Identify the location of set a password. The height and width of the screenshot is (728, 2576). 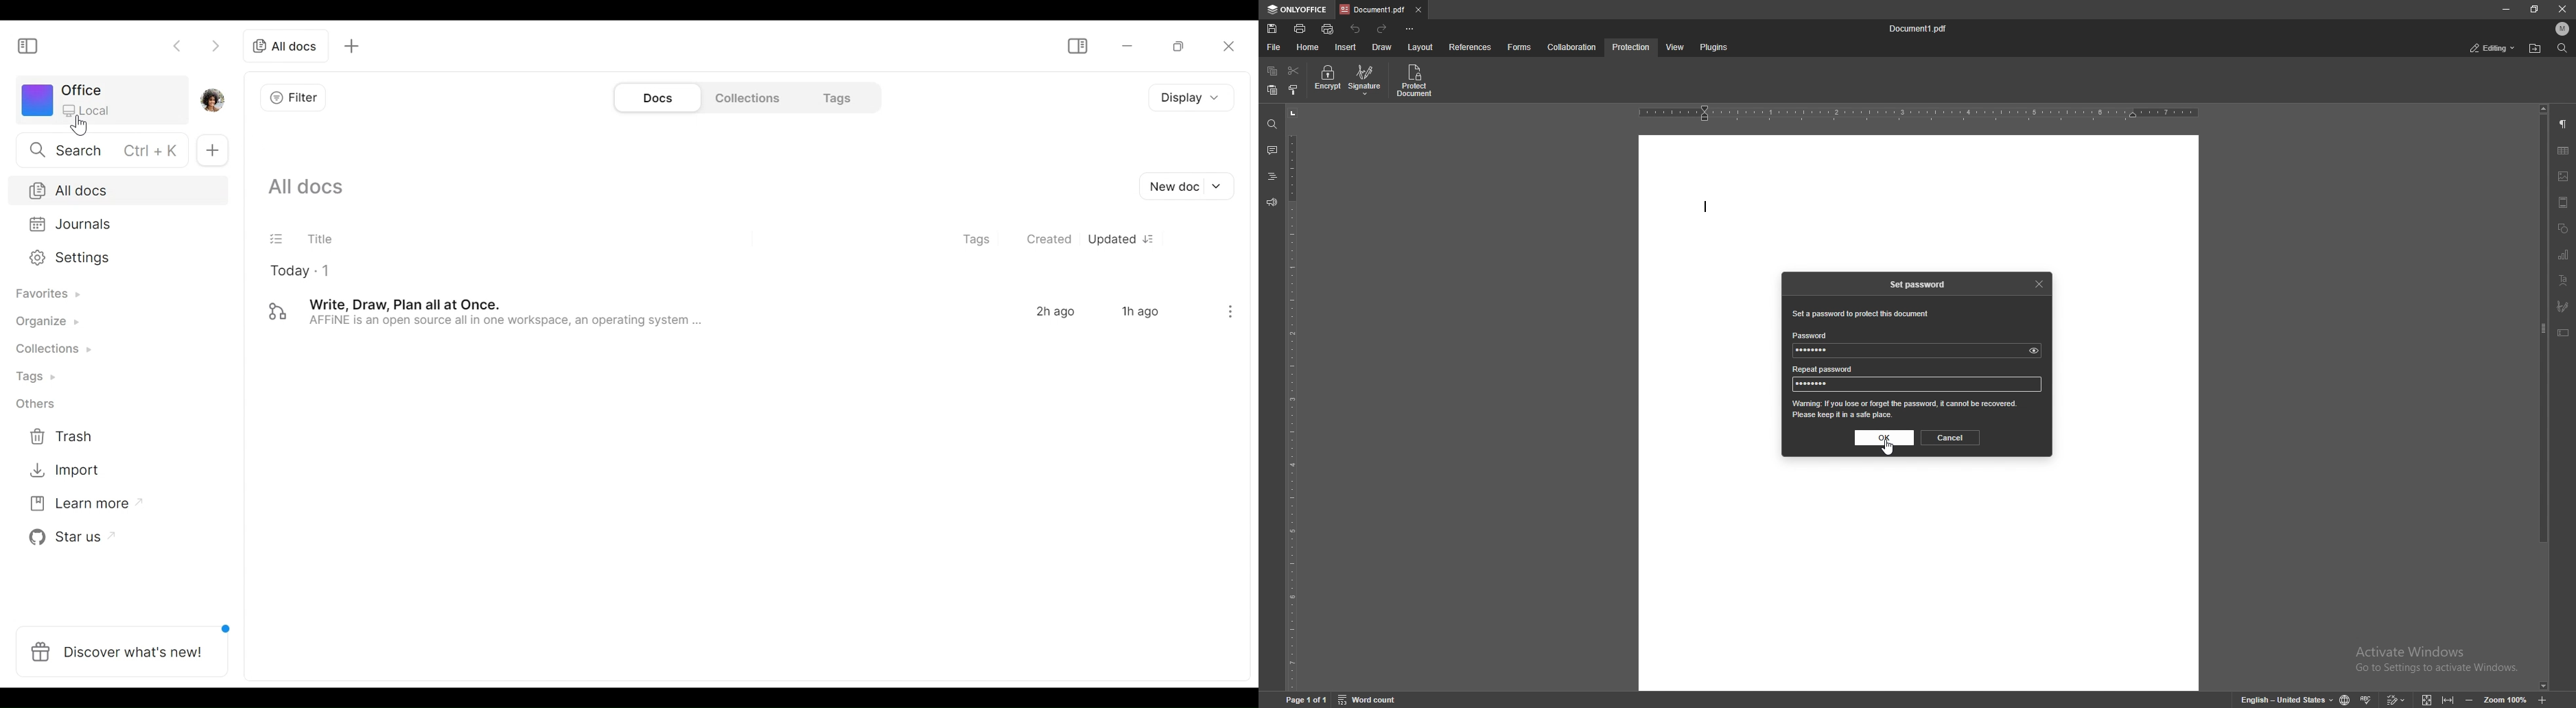
(1860, 314).